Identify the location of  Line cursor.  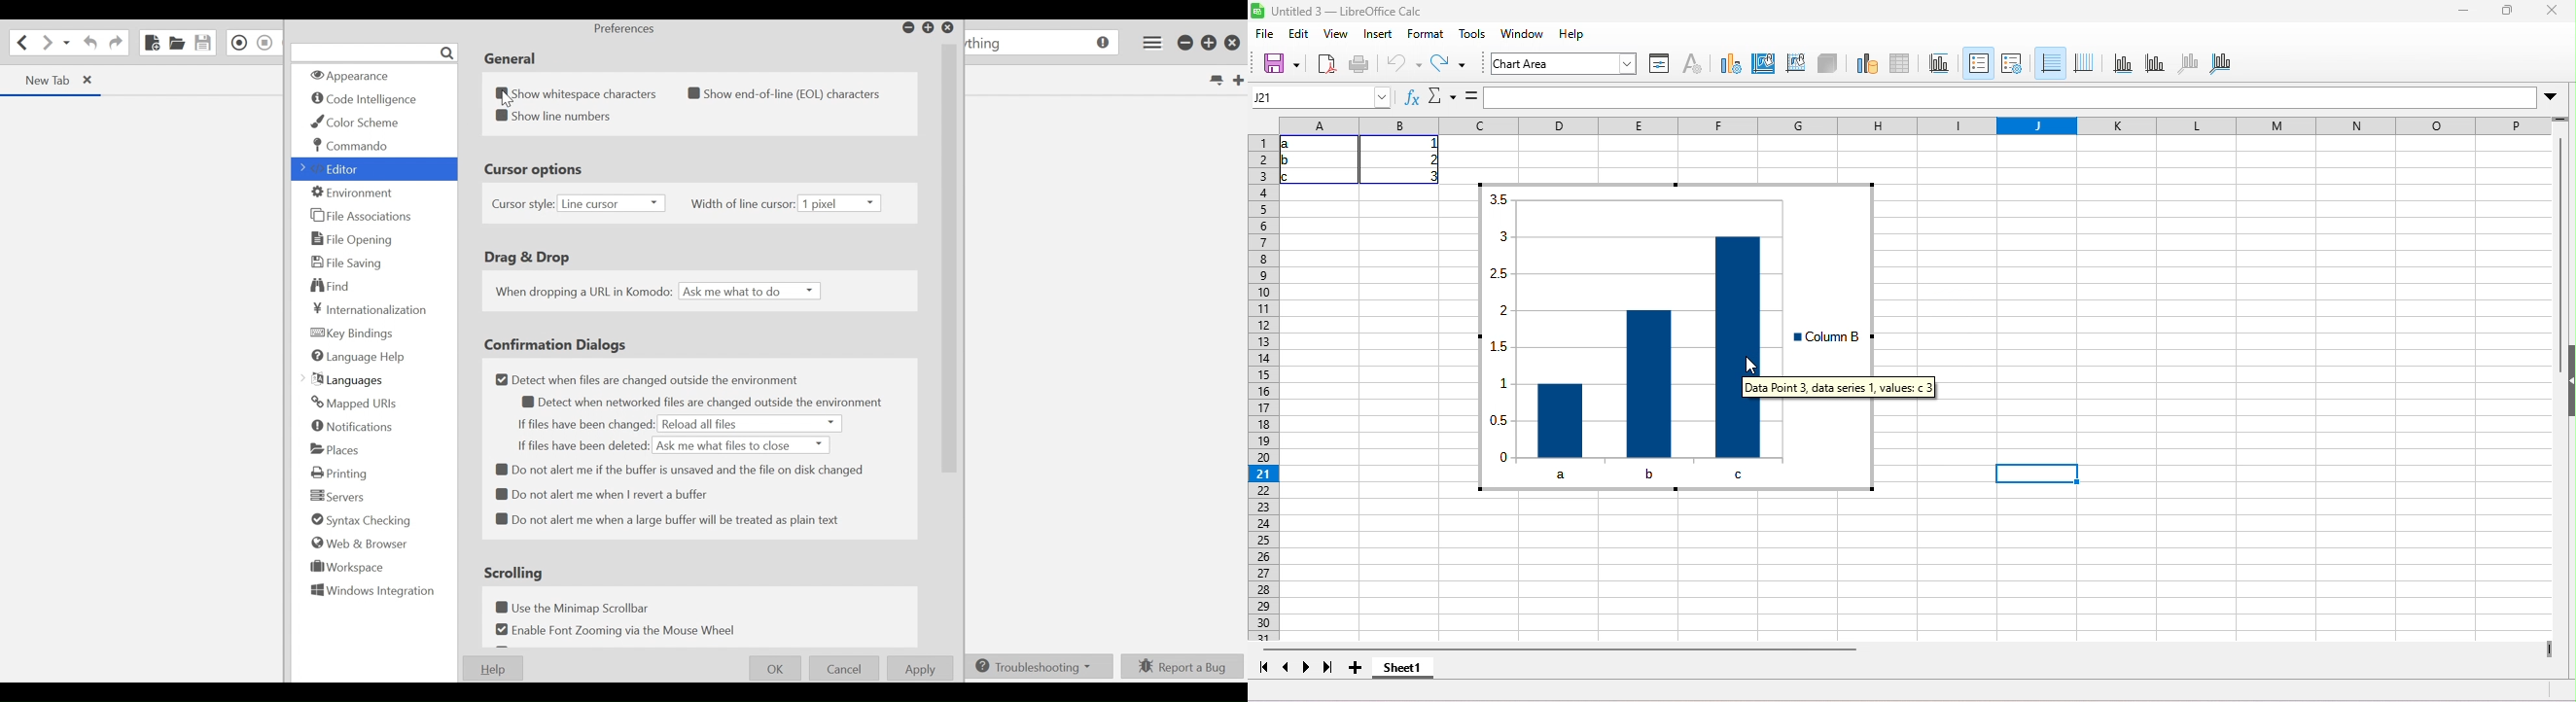
(612, 203).